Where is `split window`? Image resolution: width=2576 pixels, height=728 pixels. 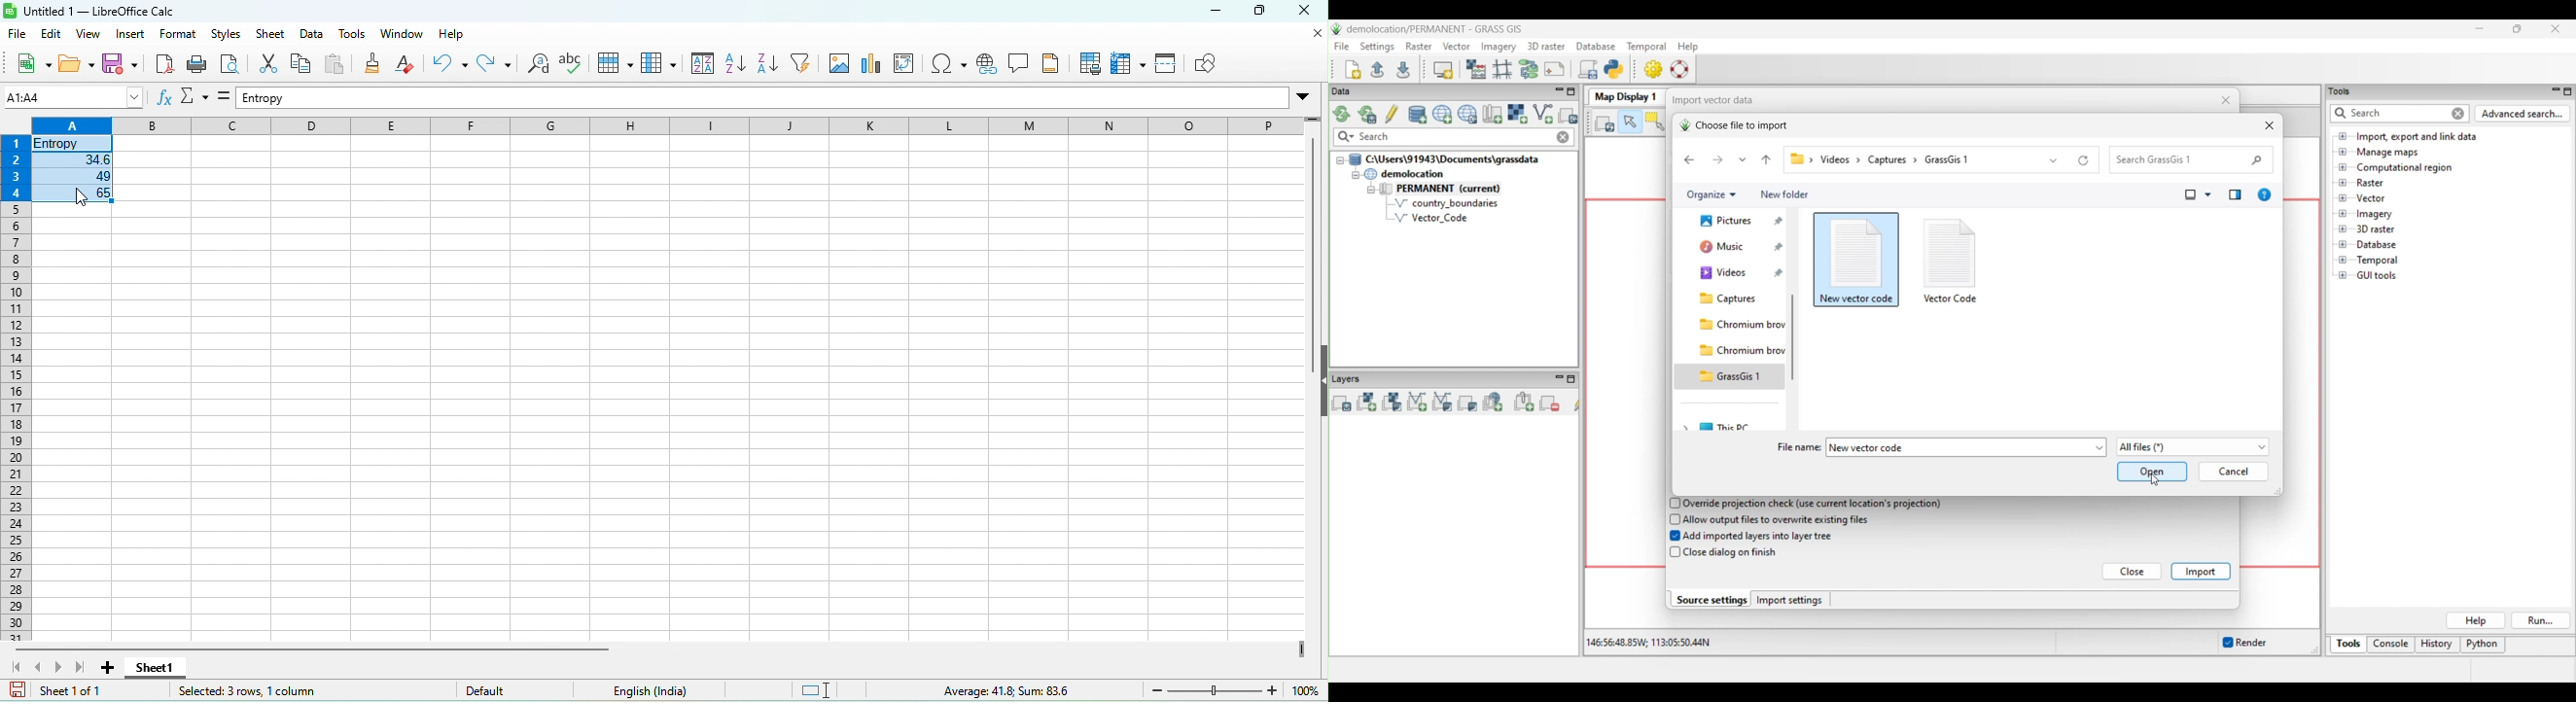 split window is located at coordinates (1169, 65).